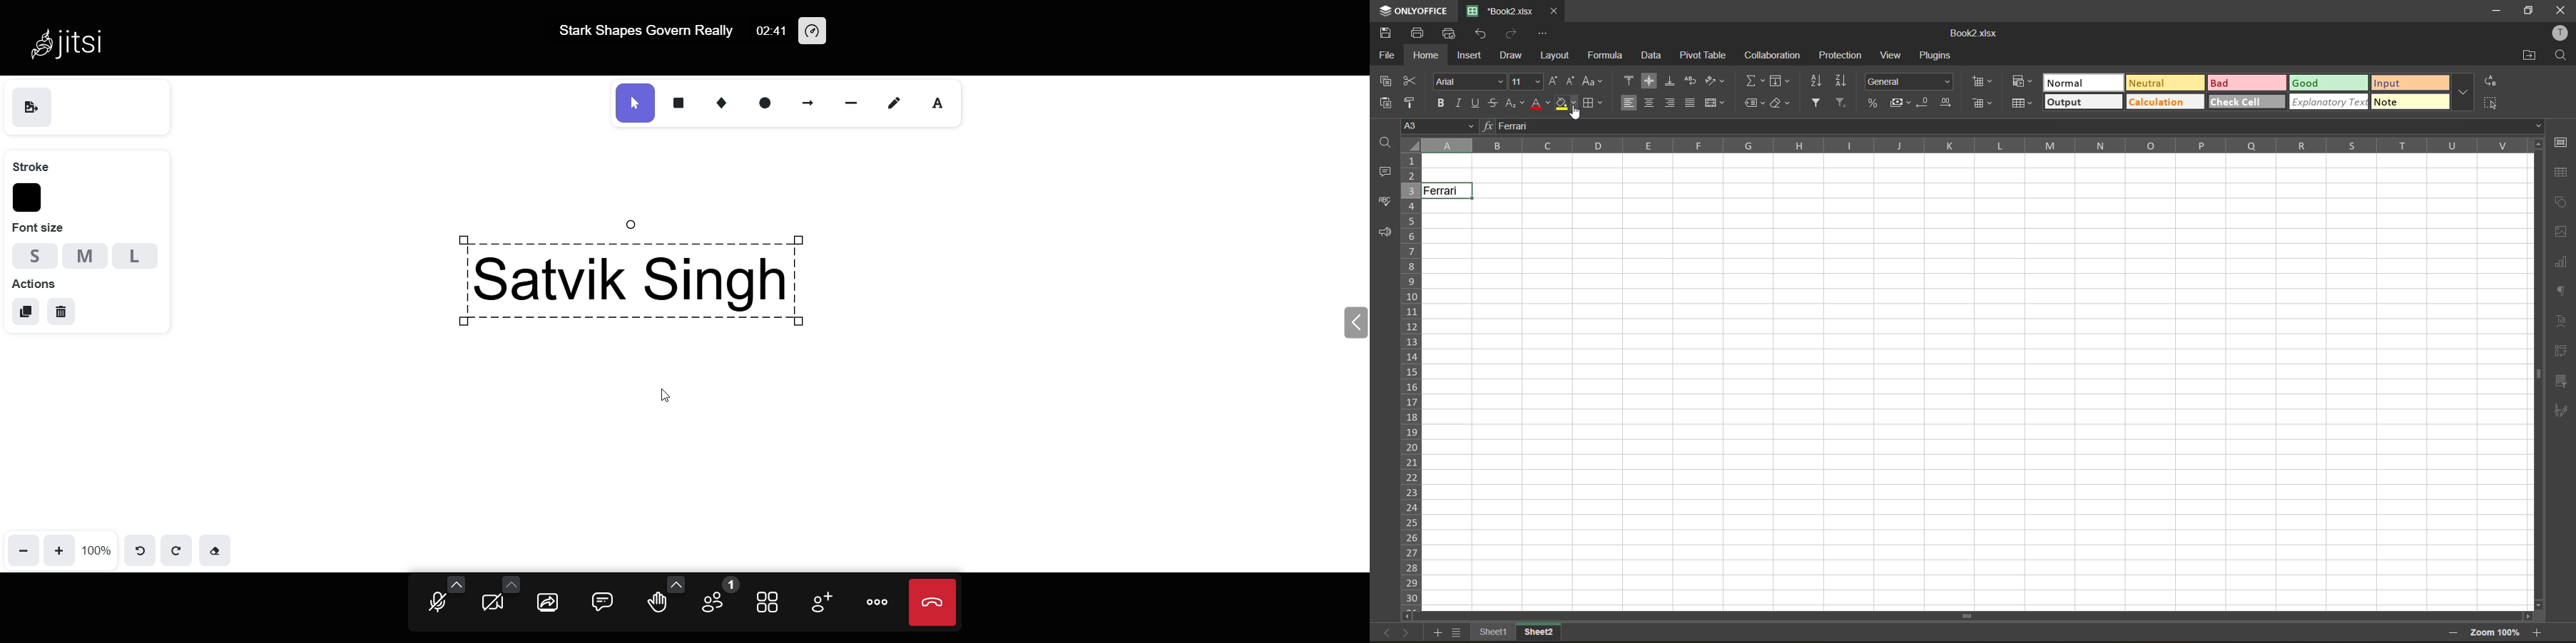  What do you see at coordinates (1384, 632) in the screenshot?
I see `previous` at bounding box center [1384, 632].